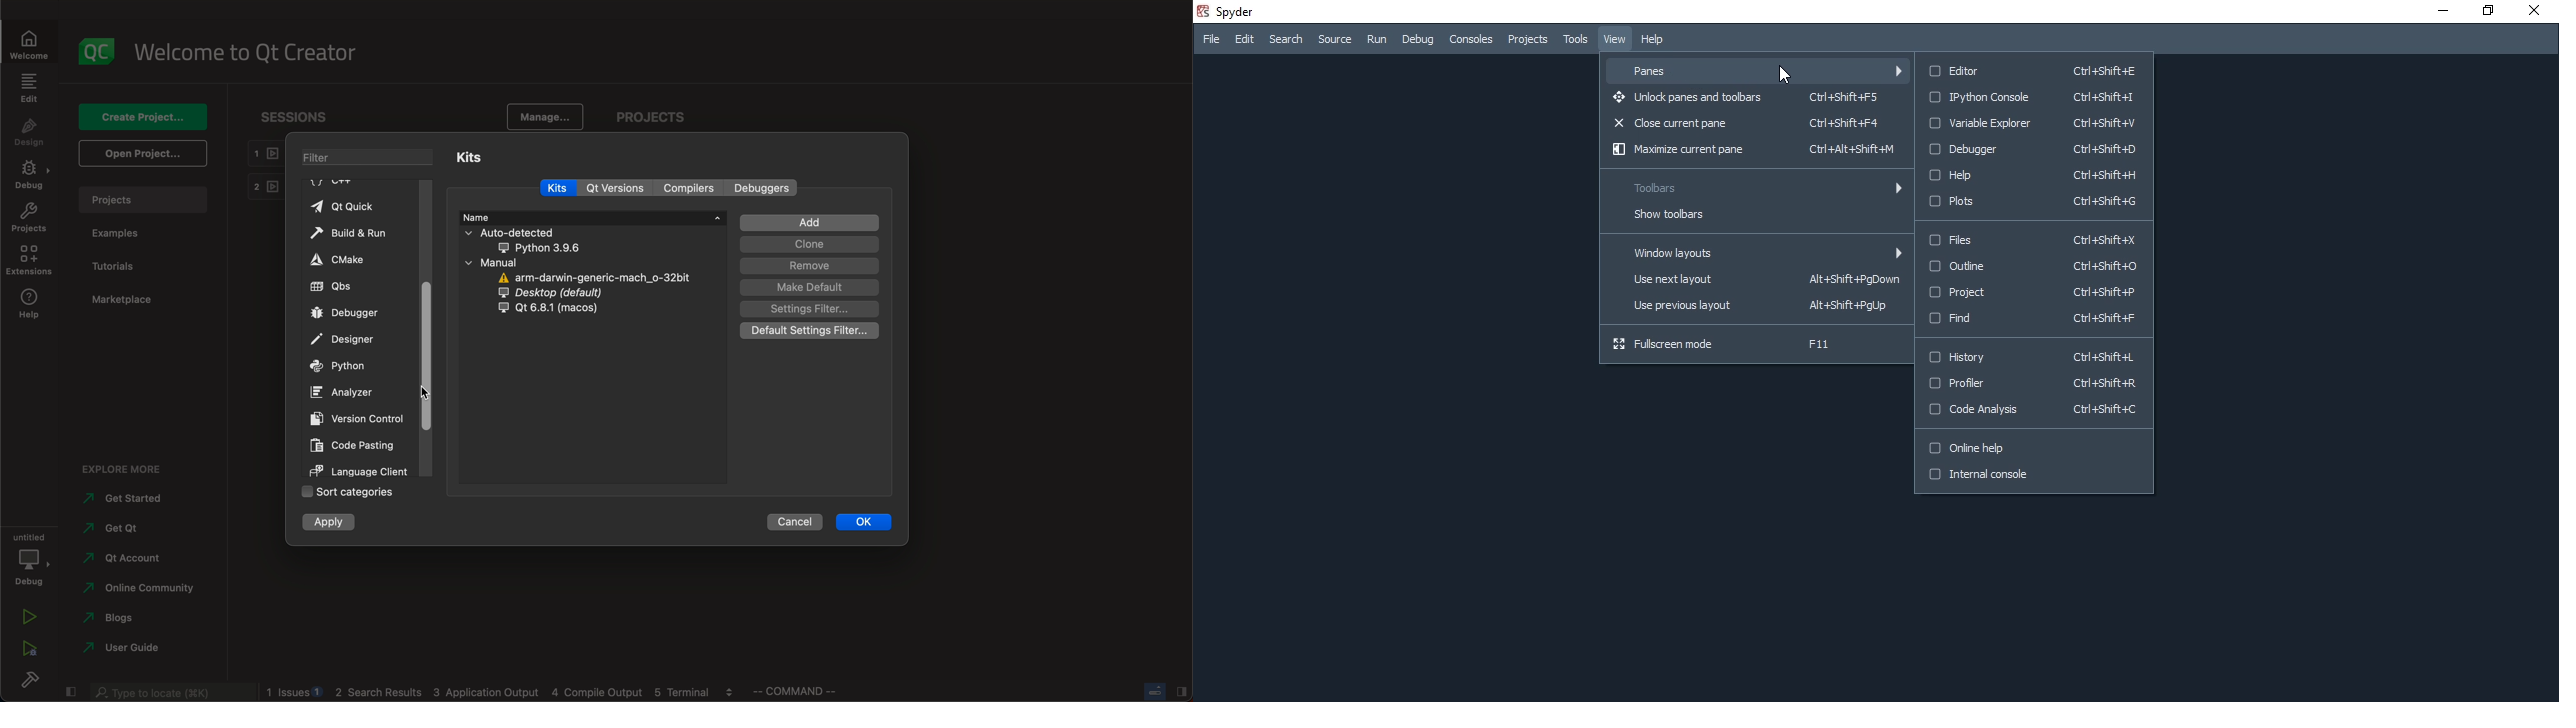 The height and width of the screenshot is (728, 2576). I want to click on IPython Console, so click(2036, 97).